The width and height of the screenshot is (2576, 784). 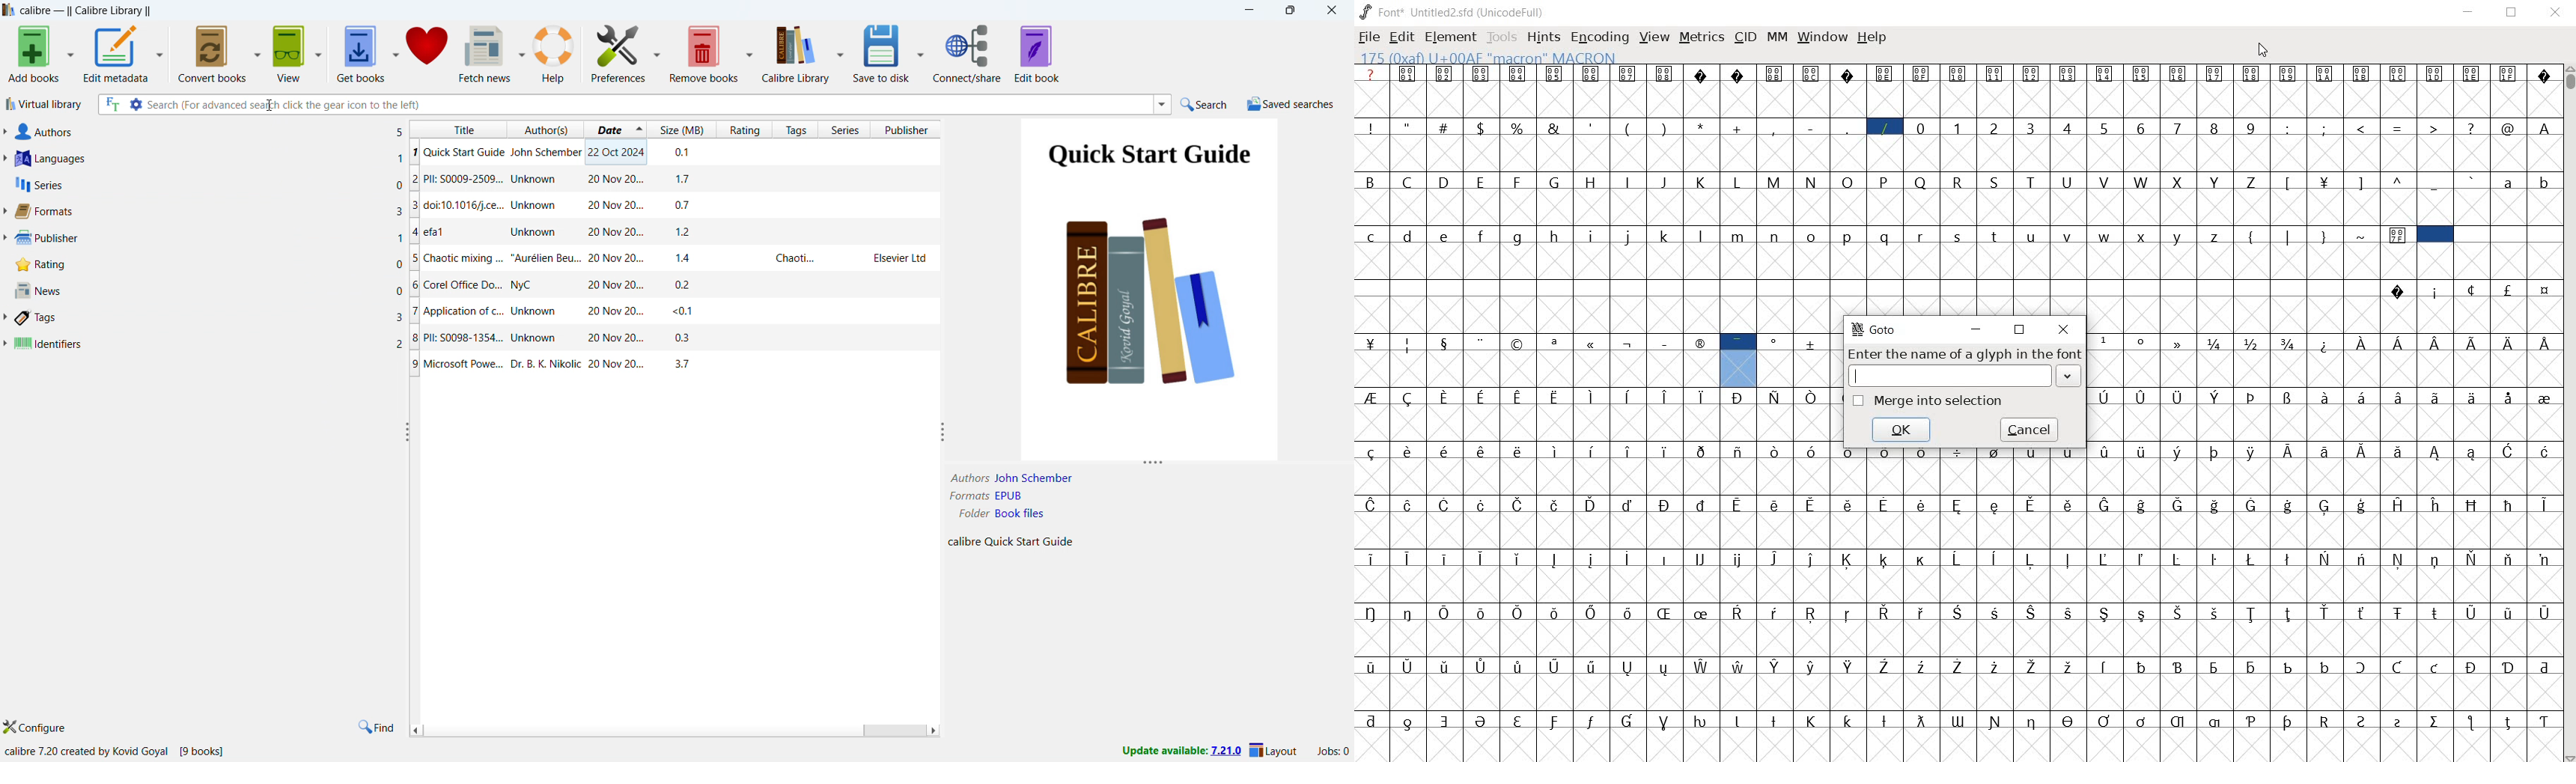 What do you see at coordinates (210, 183) in the screenshot?
I see `series` at bounding box center [210, 183].